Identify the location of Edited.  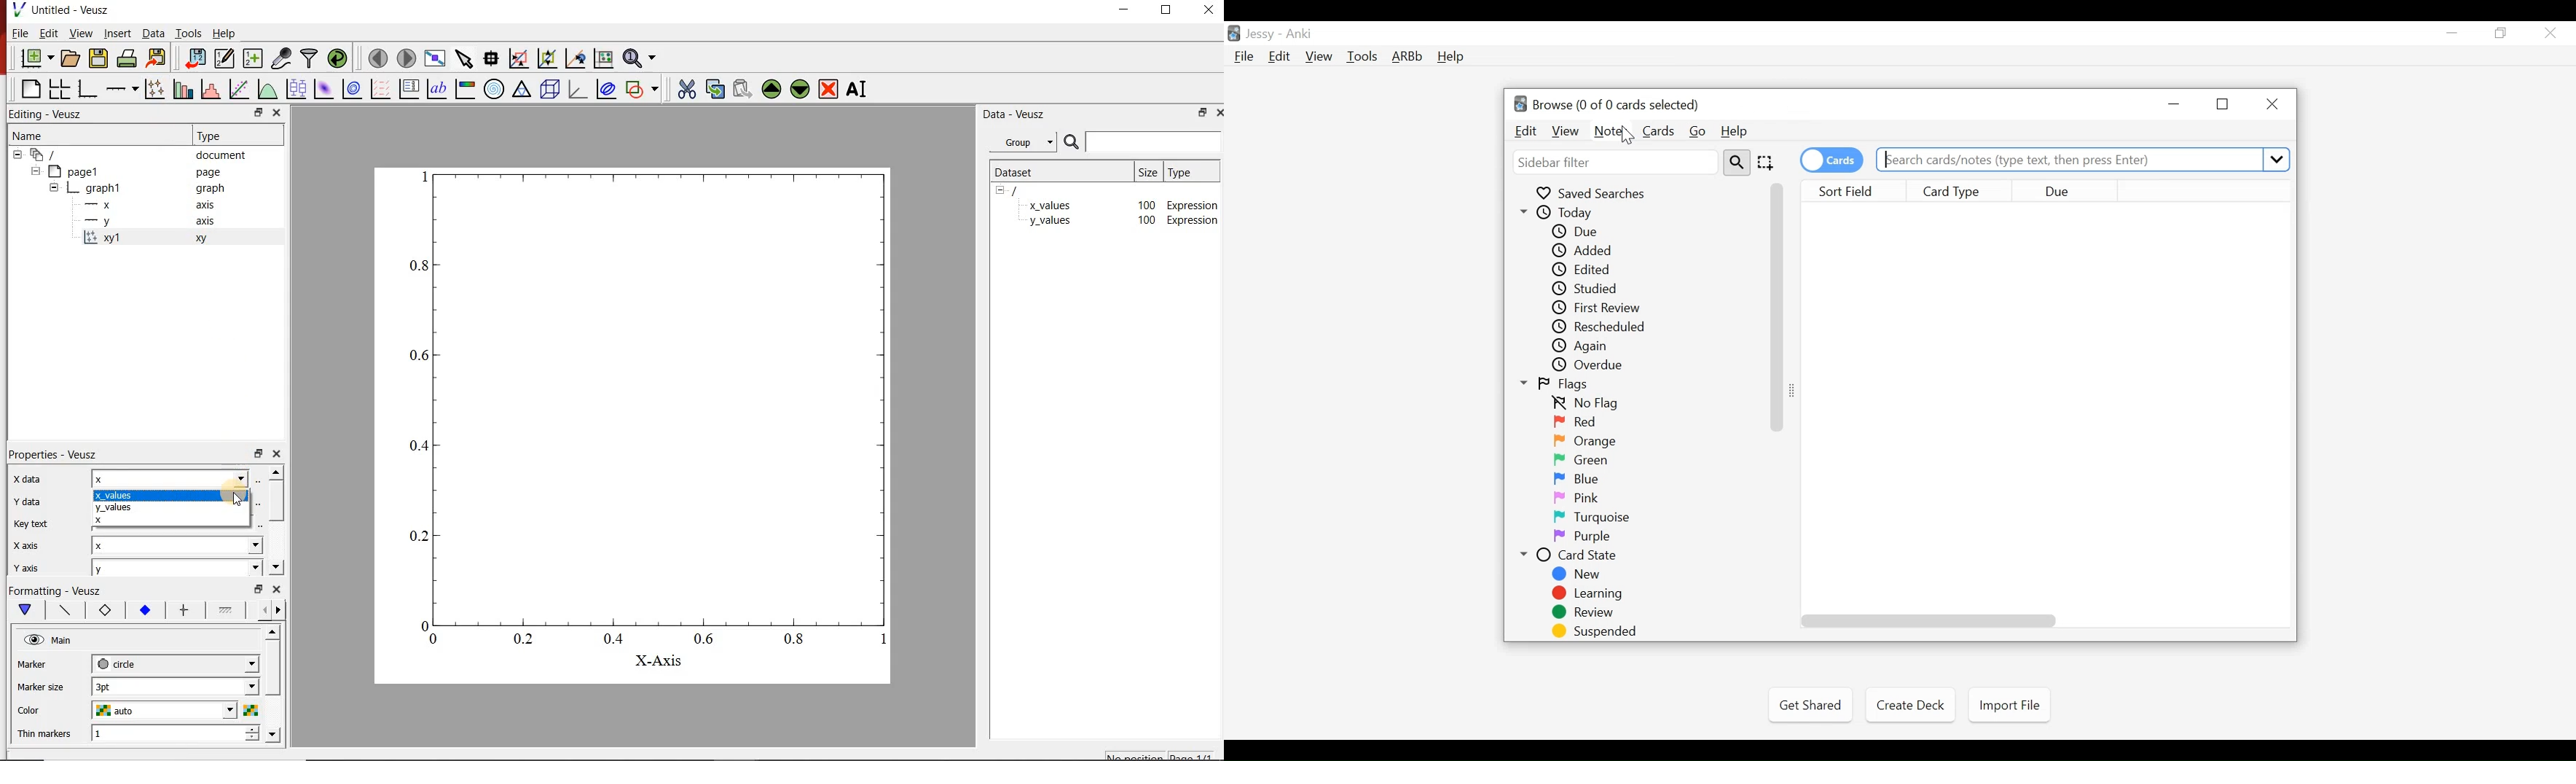
(1584, 269).